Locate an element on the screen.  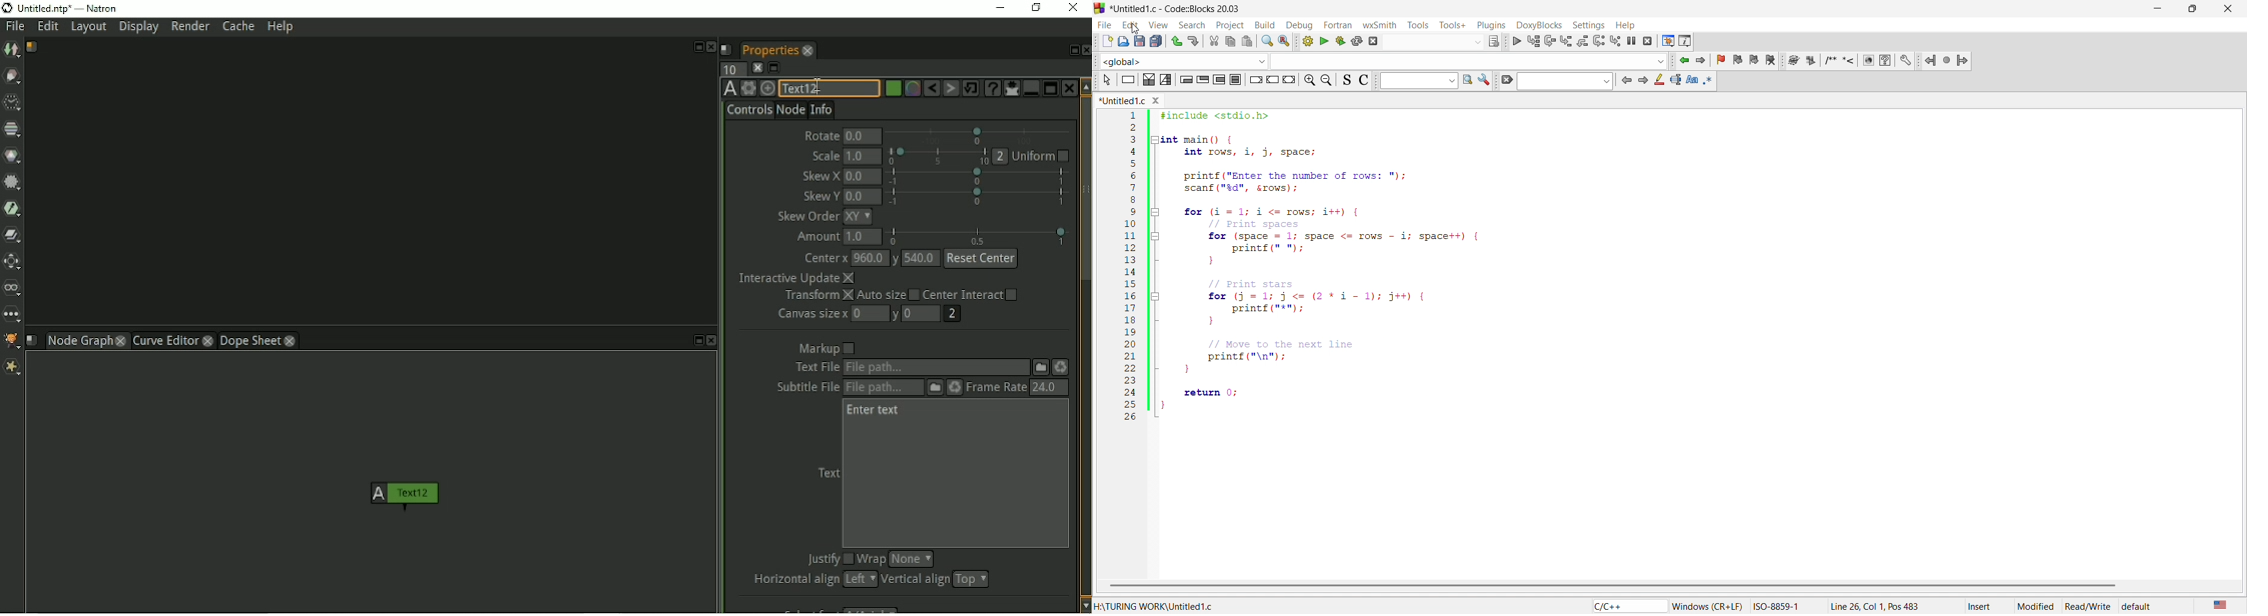
build and run is located at coordinates (1338, 41).